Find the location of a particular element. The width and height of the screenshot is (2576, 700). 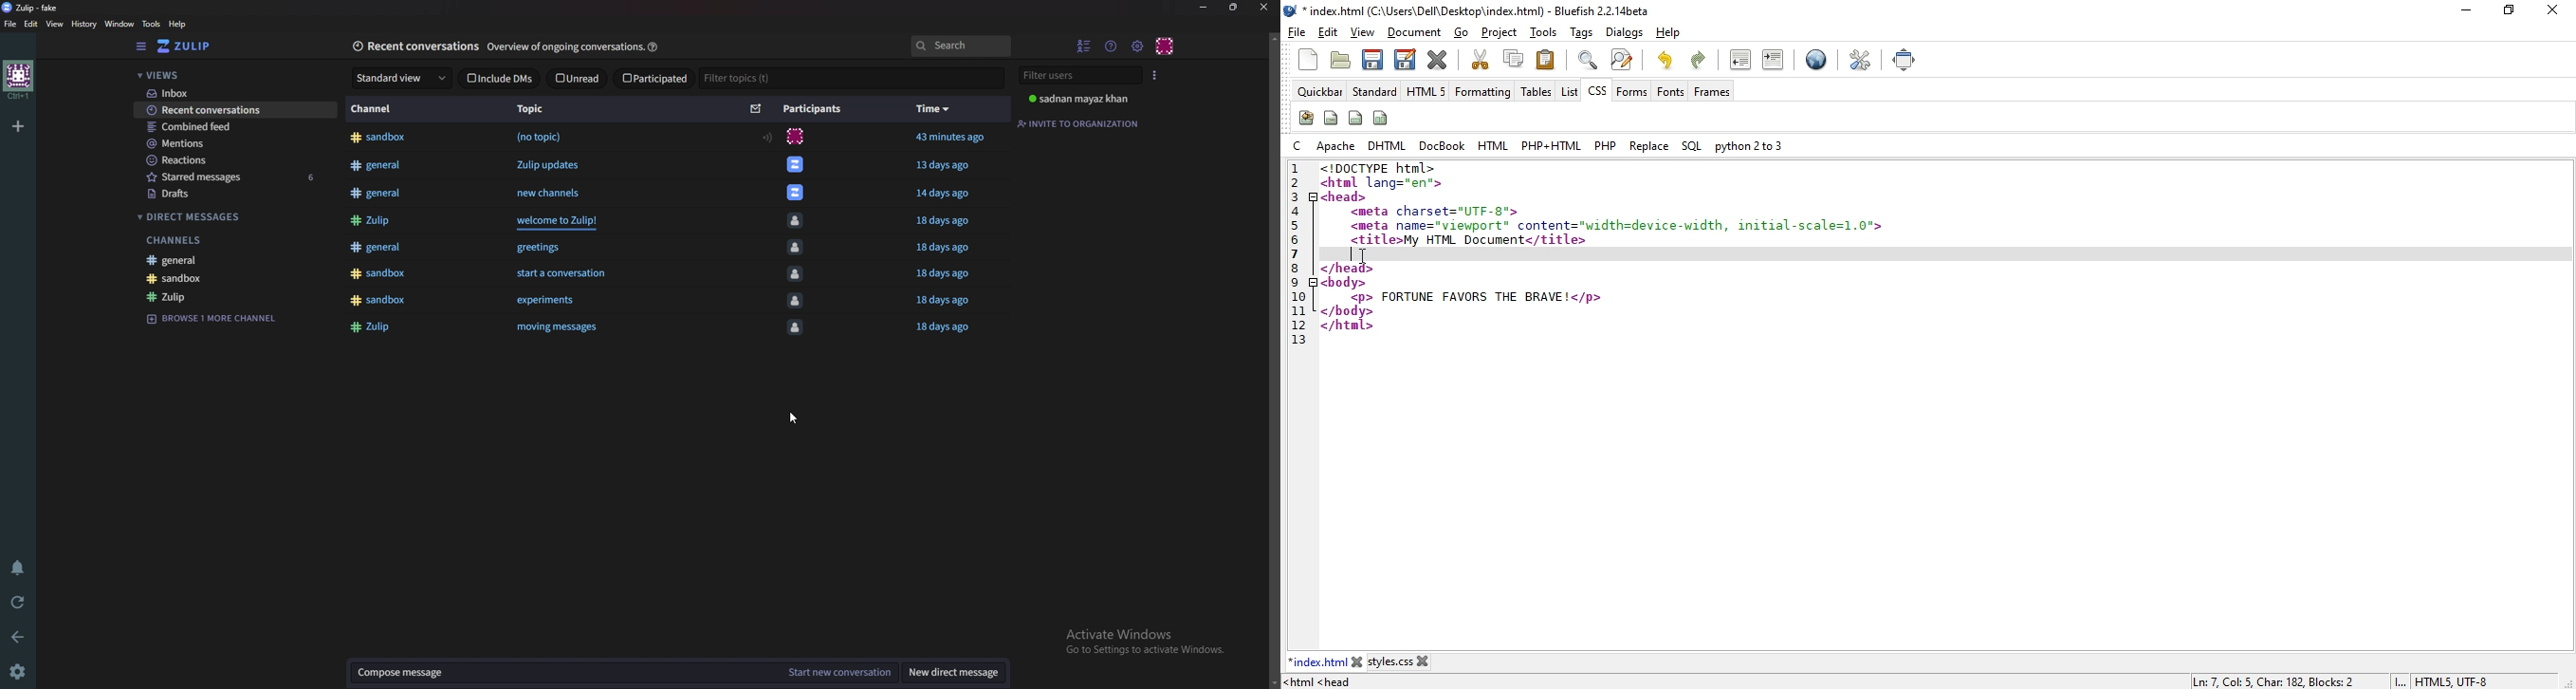

Hide sidebar is located at coordinates (141, 47).